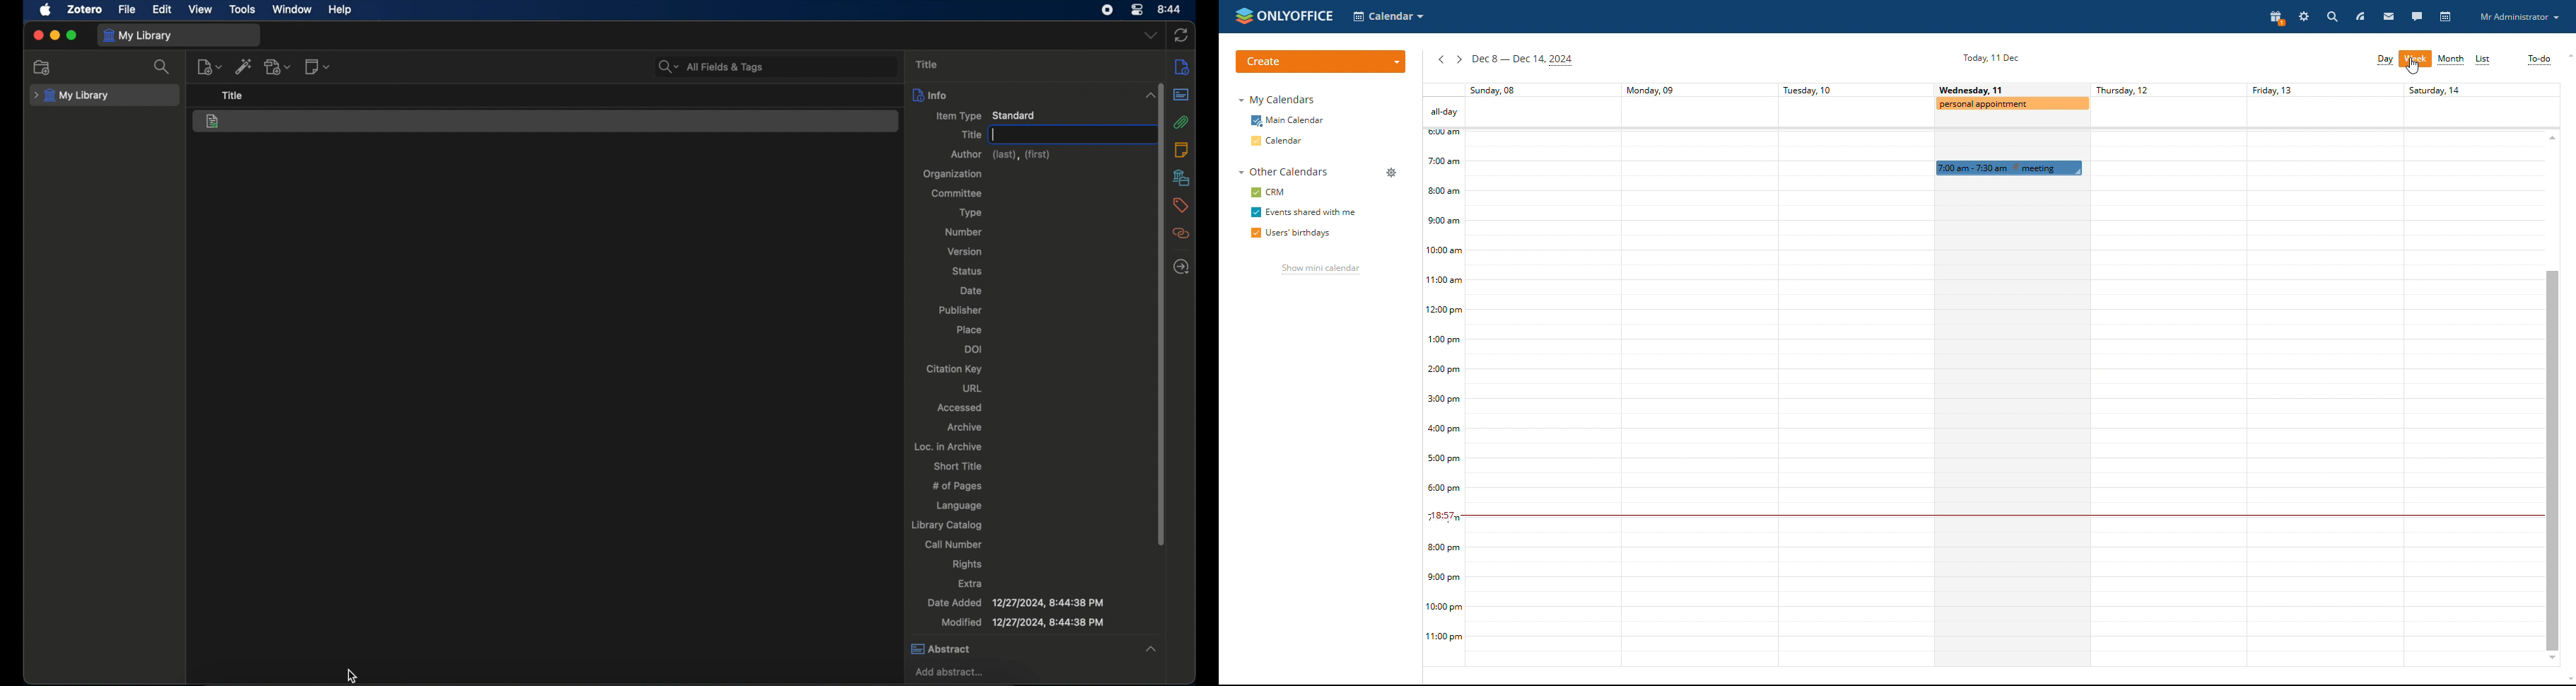 The image size is (2576, 700). Describe the element at coordinates (1107, 10) in the screenshot. I see `screen recorder` at that location.